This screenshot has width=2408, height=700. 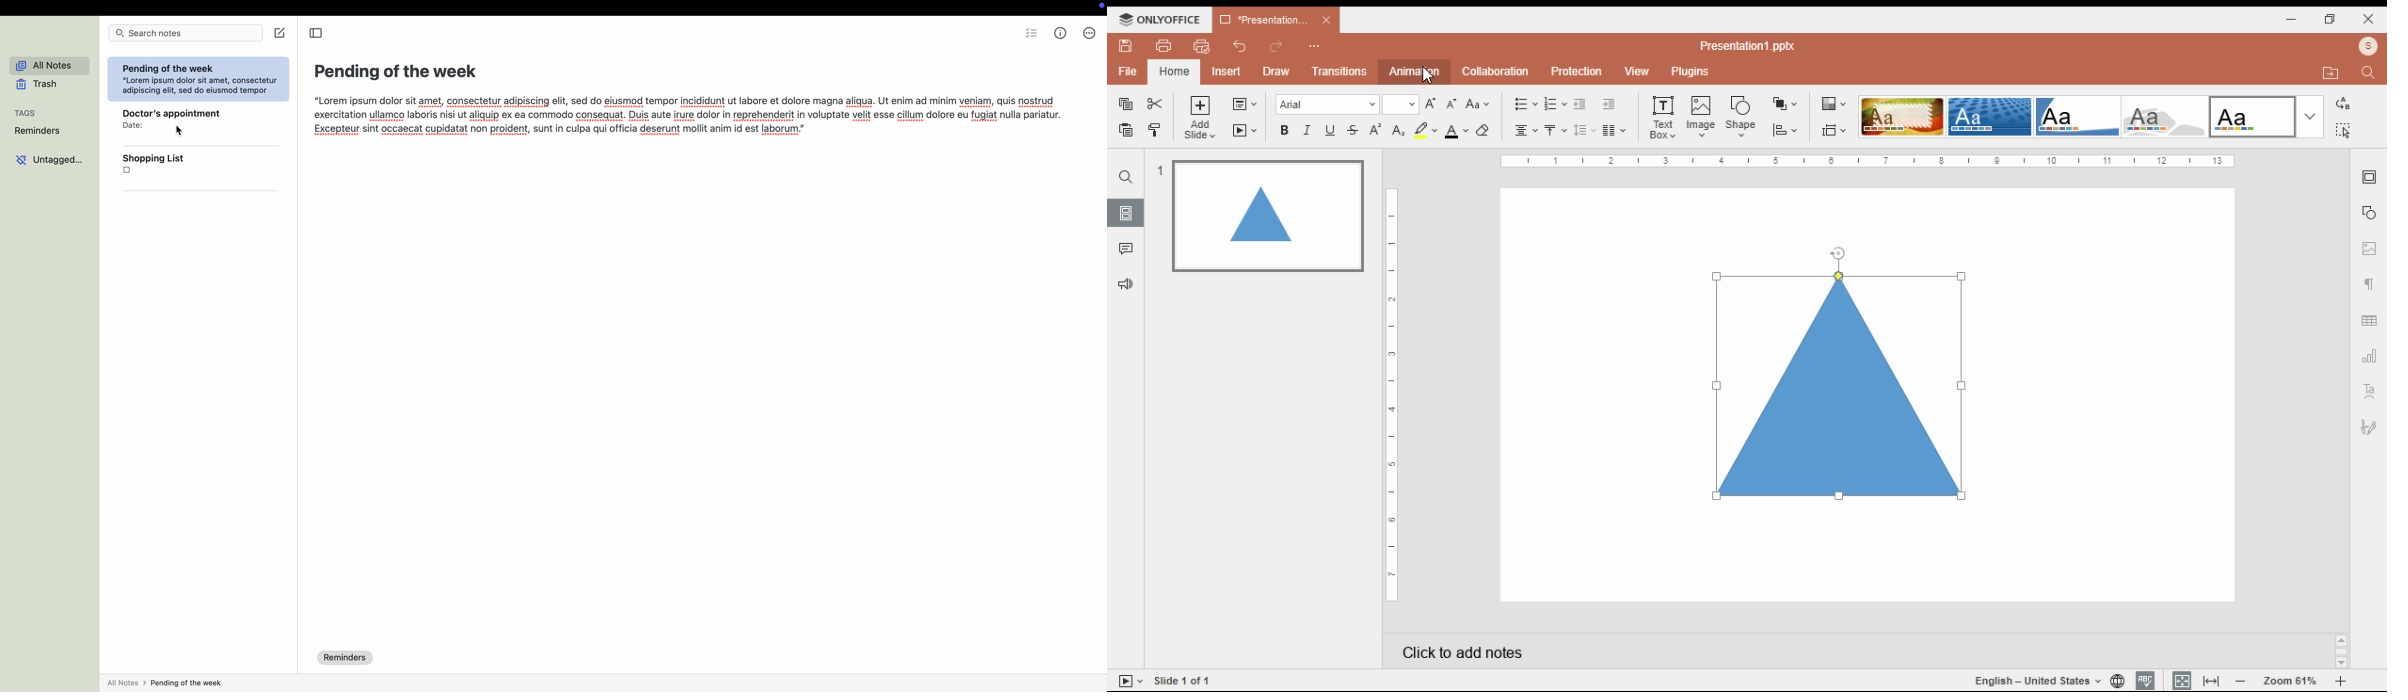 What do you see at coordinates (1989, 116) in the screenshot?
I see `color theme 2` at bounding box center [1989, 116].